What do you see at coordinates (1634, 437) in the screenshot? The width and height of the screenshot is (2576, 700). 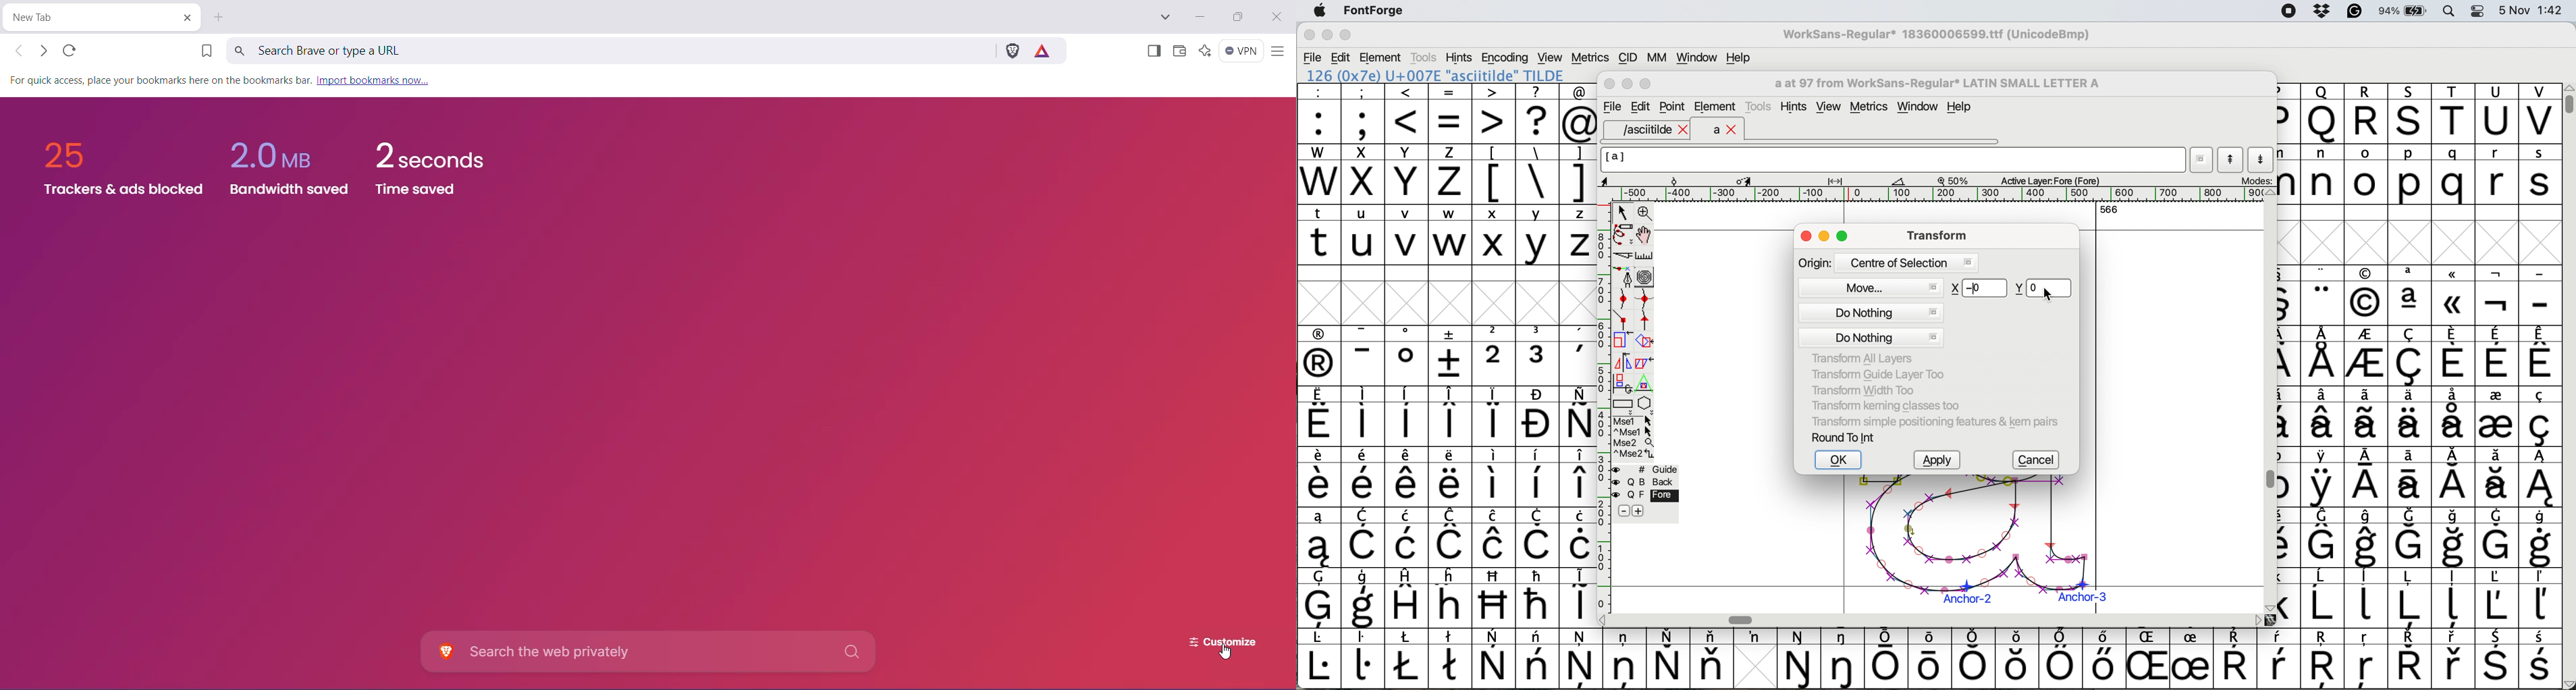 I see `more options` at bounding box center [1634, 437].